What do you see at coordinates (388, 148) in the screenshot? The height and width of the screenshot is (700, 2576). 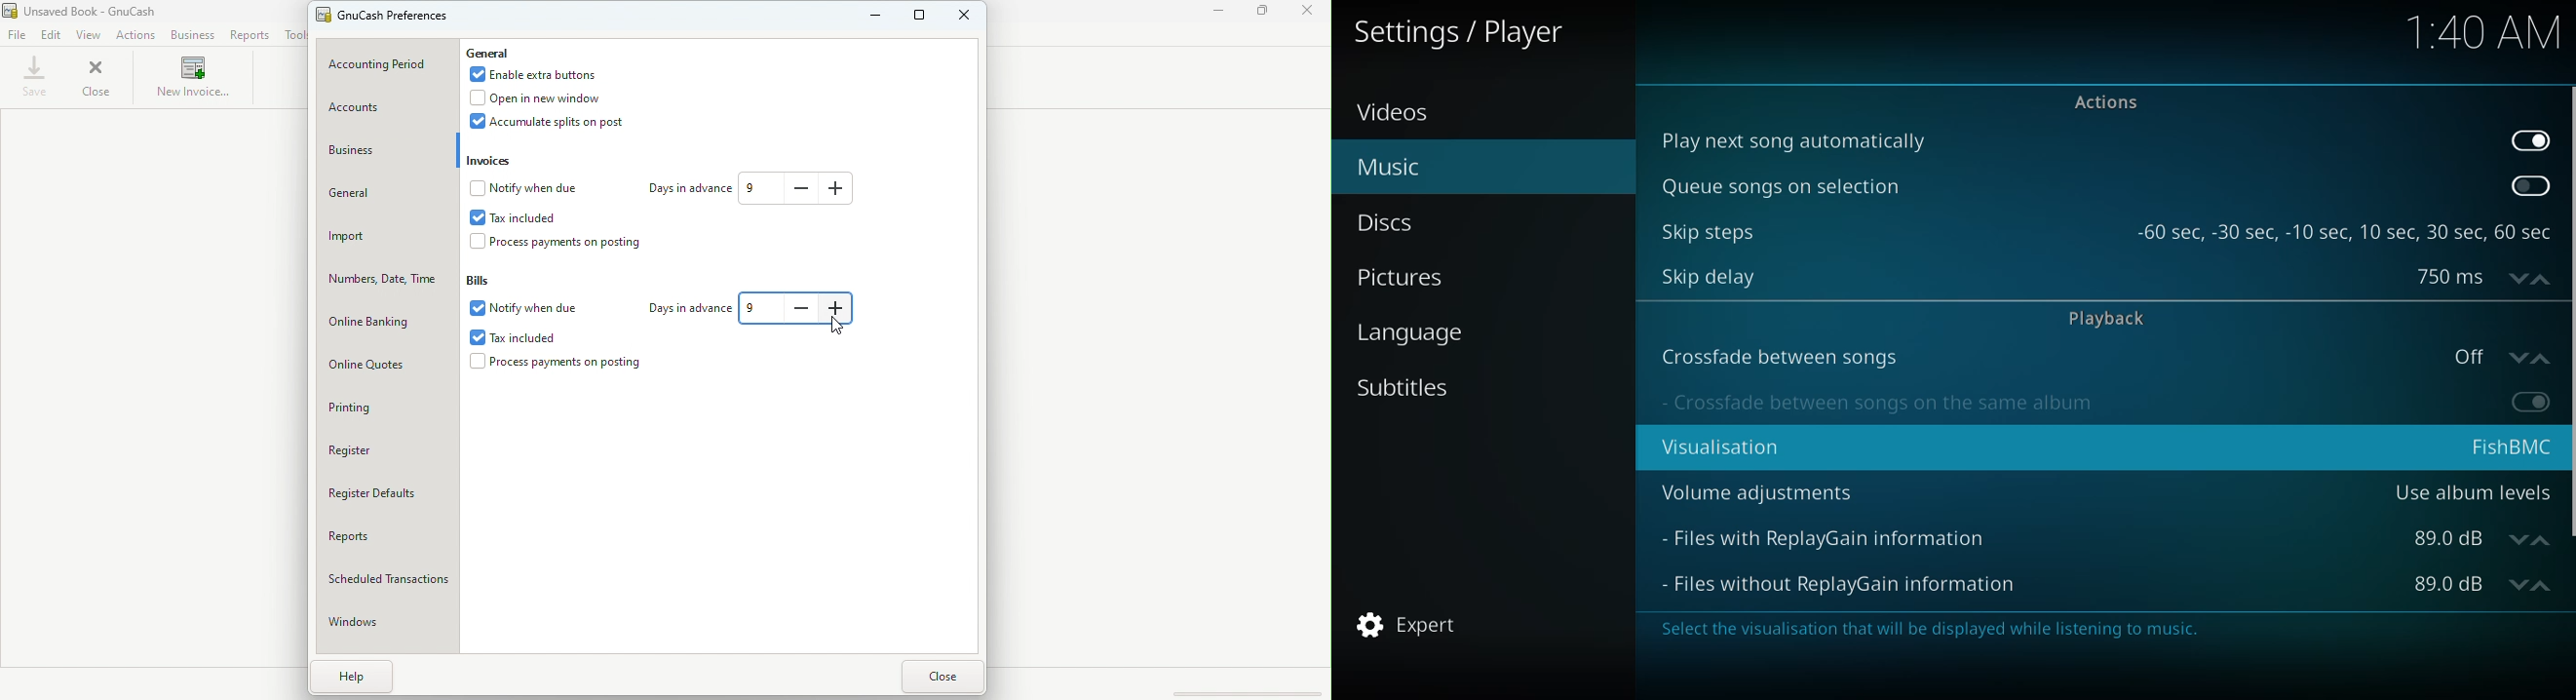 I see `Business` at bounding box center [388, 148].